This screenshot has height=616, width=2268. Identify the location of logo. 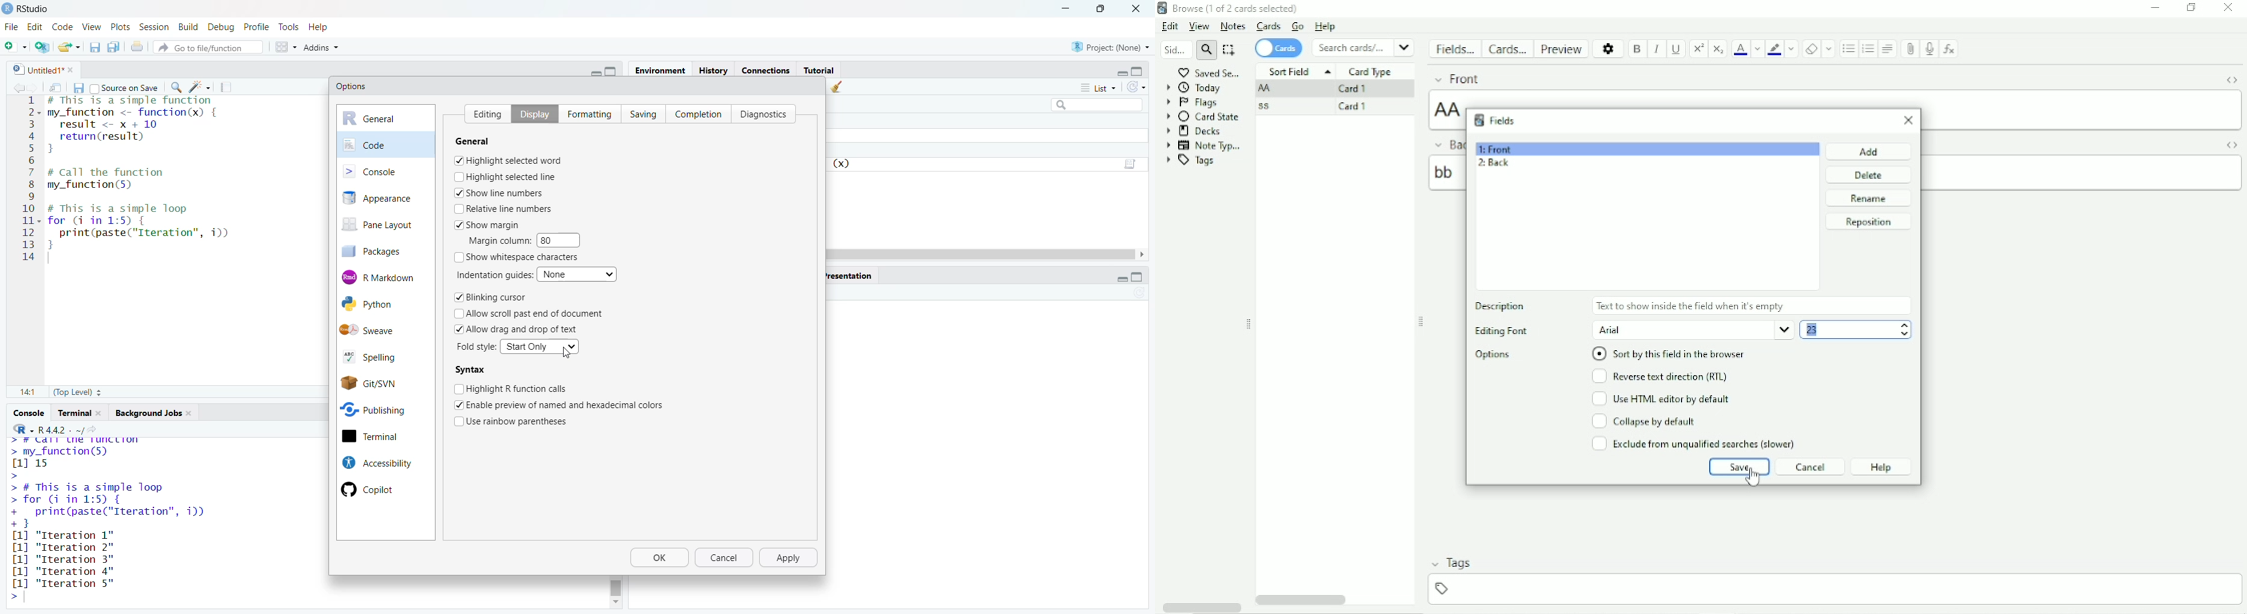
(7, 8).